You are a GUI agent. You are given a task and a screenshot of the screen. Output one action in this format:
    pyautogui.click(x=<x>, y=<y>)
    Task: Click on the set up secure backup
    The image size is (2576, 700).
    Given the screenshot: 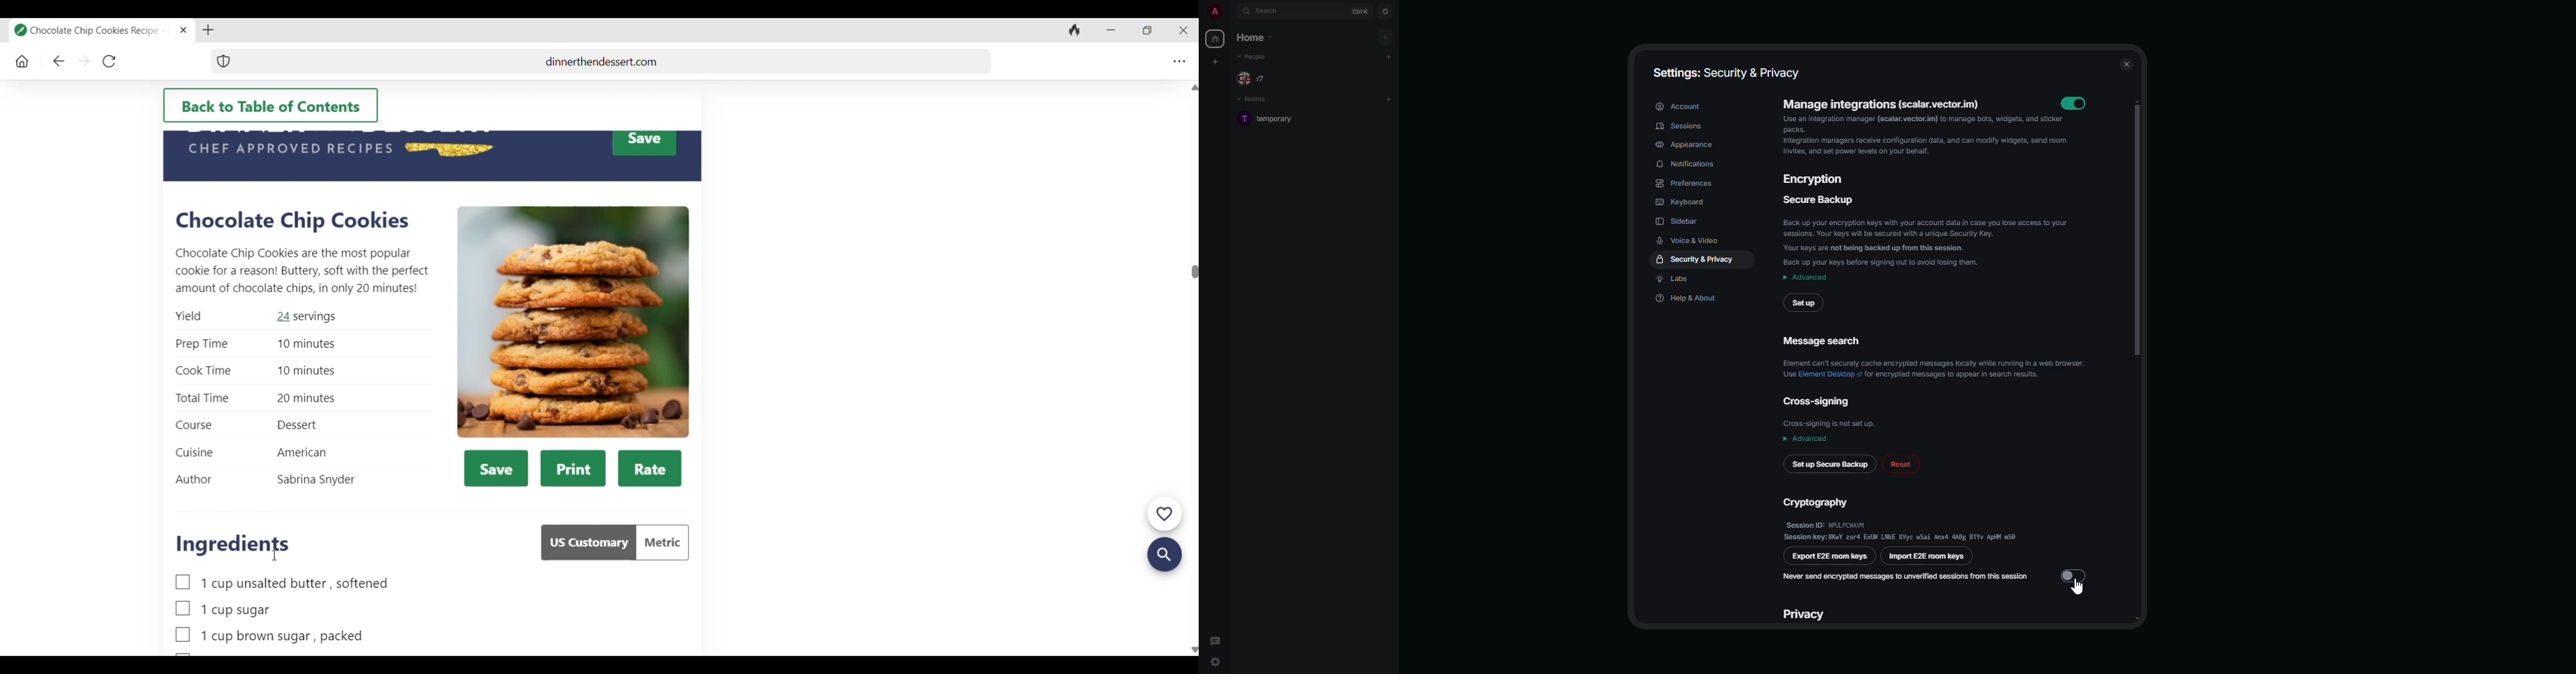 What is the action you would take?
    pyautogui.click(x=1829, y=464)
    